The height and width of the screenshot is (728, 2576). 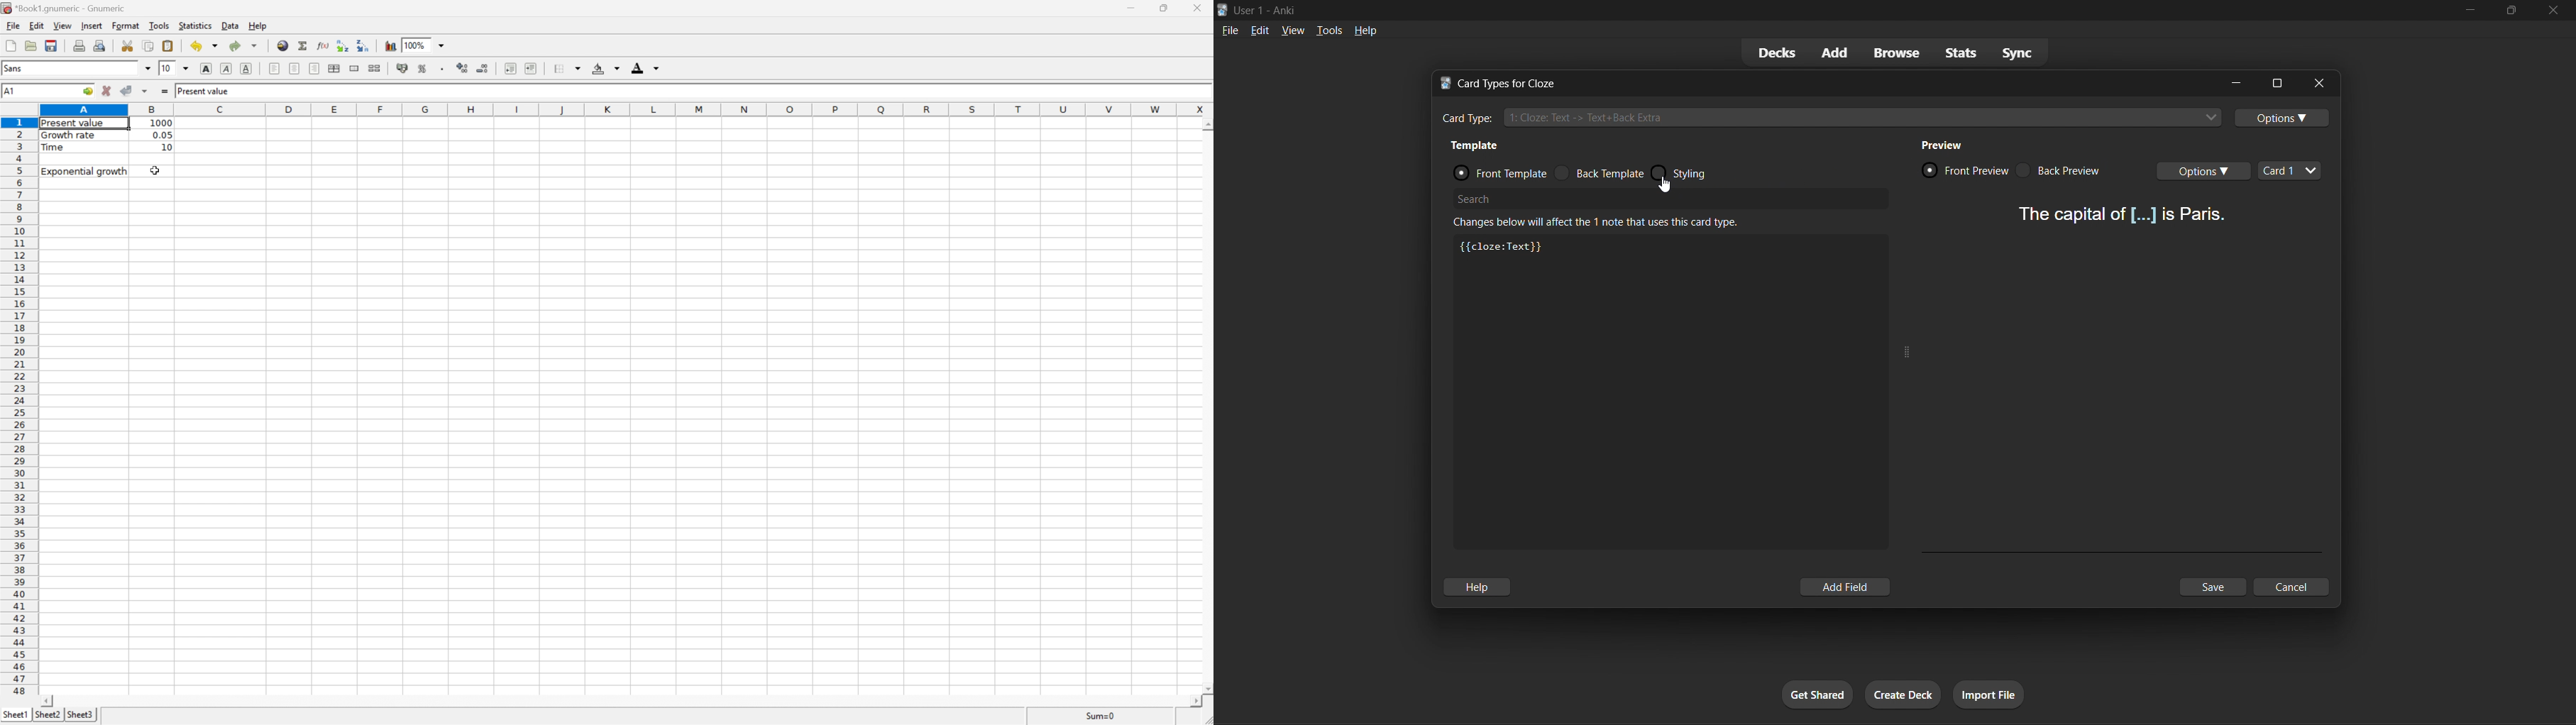 What do you see at coordinates (1099, 715) in the screenshot?
I see `Sum=0` at bounding box center [1099, 715].